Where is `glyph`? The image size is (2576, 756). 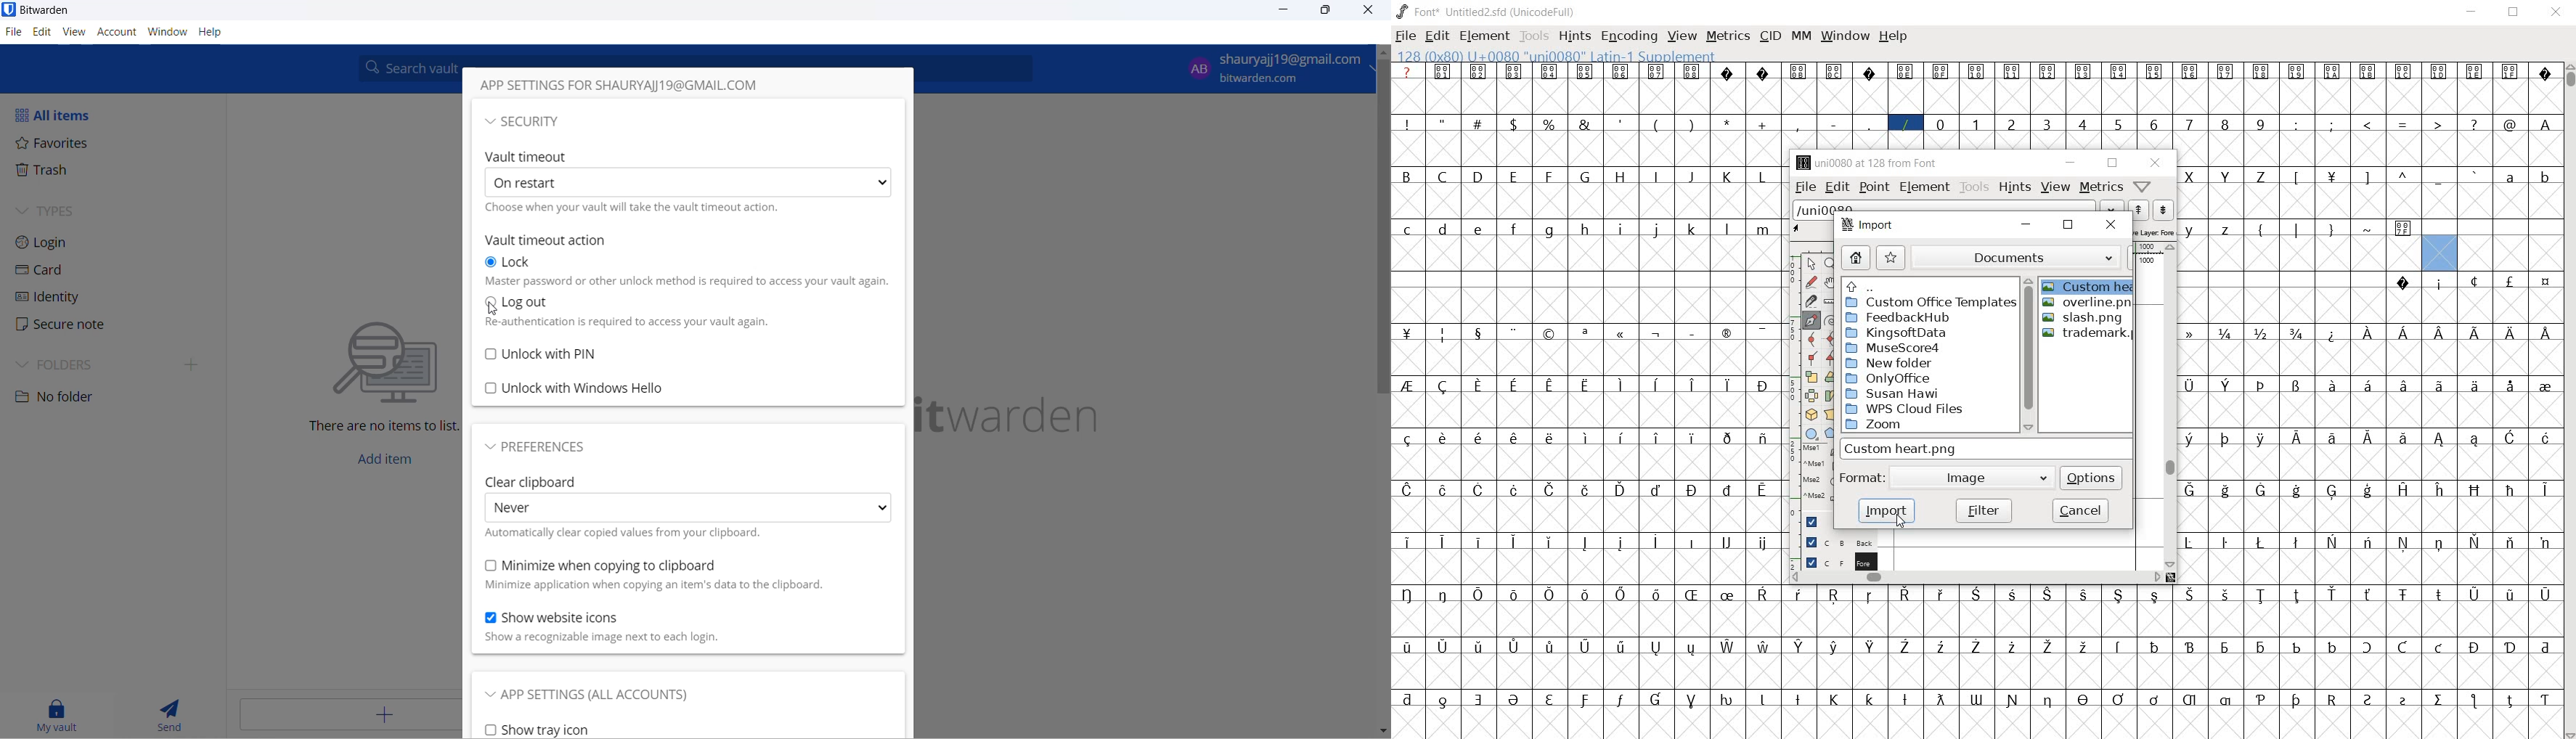 glyph is located at coordinates (1975, 594).